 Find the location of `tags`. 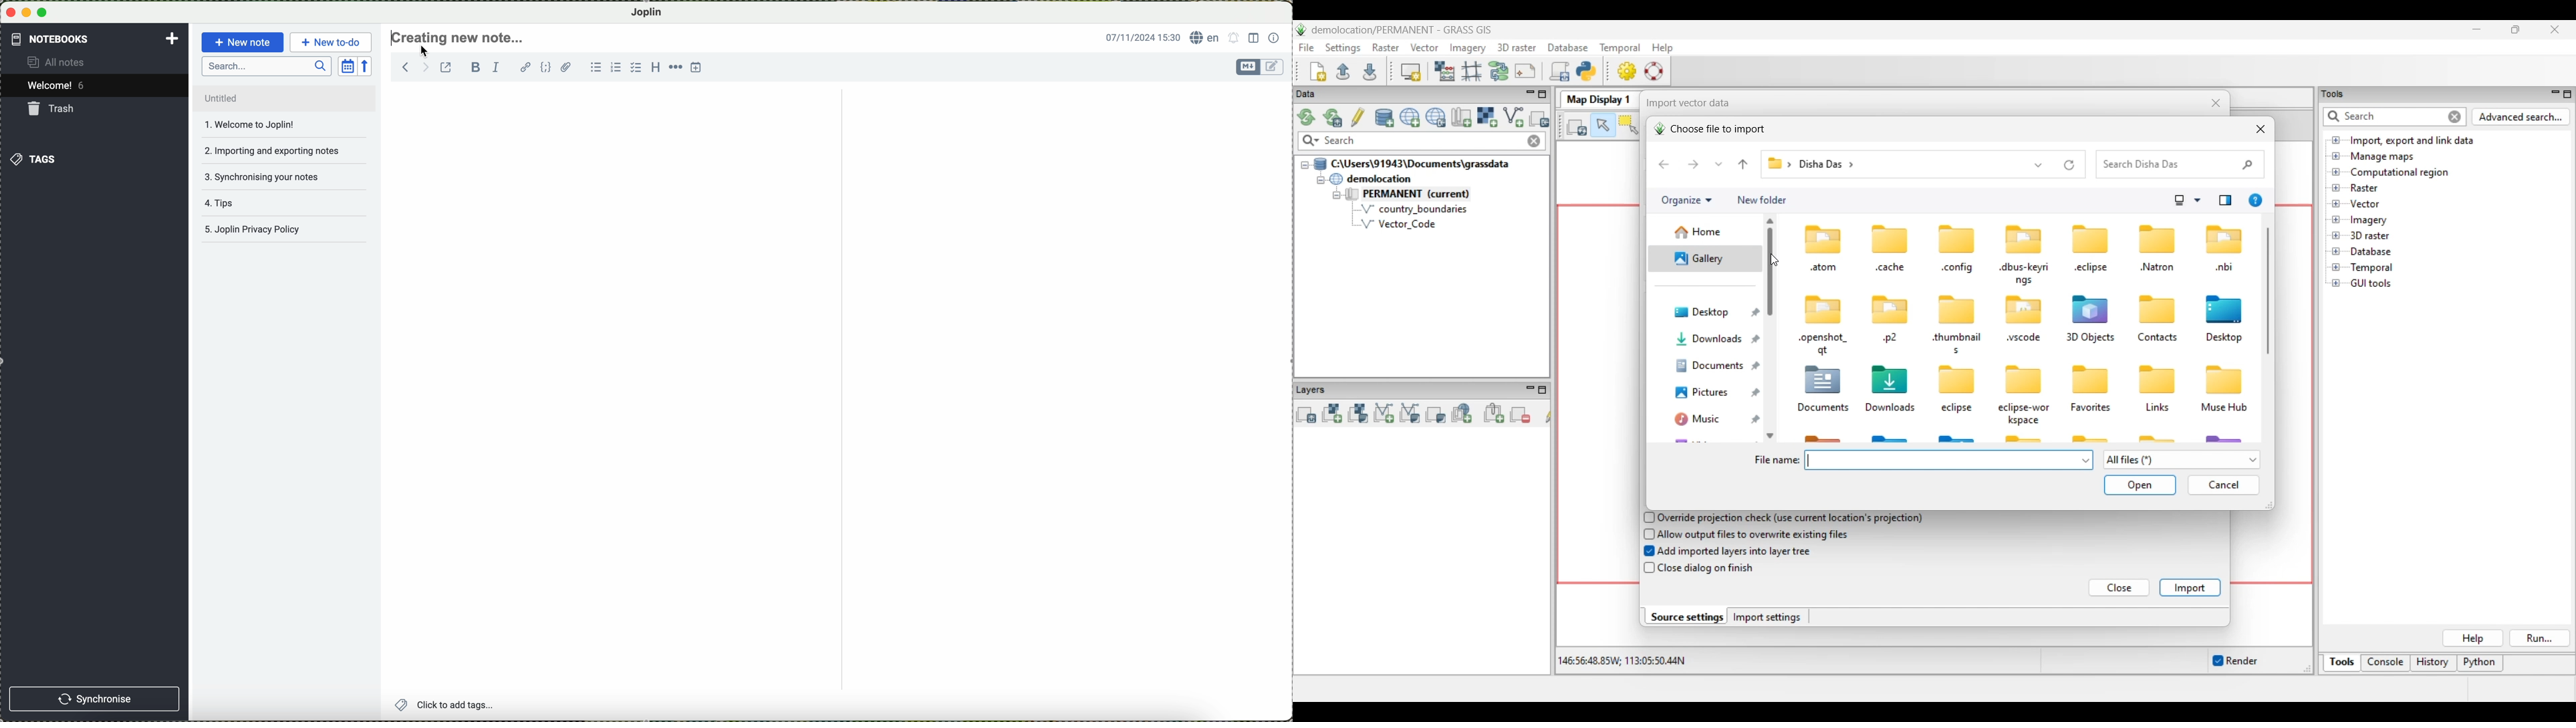

tags is located at coordinates (35, 159).